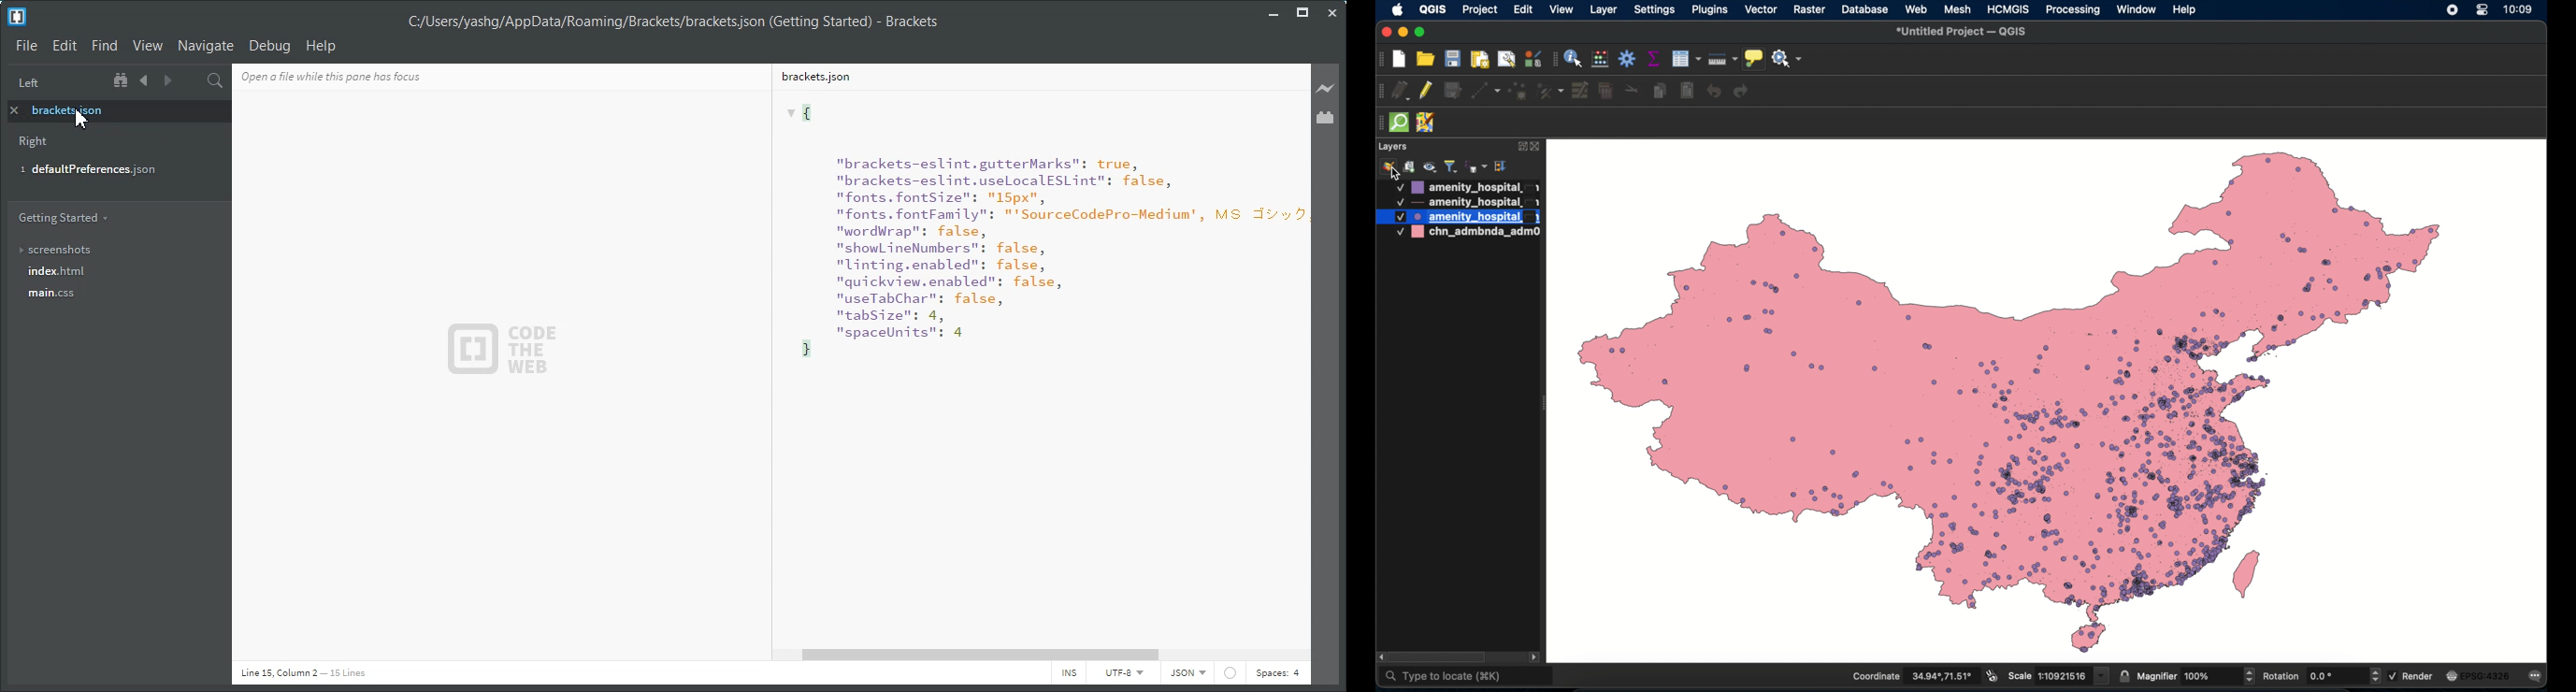 The width and height of the screenshot is (2576, 700). I want to click on web, so click(1917, 9).